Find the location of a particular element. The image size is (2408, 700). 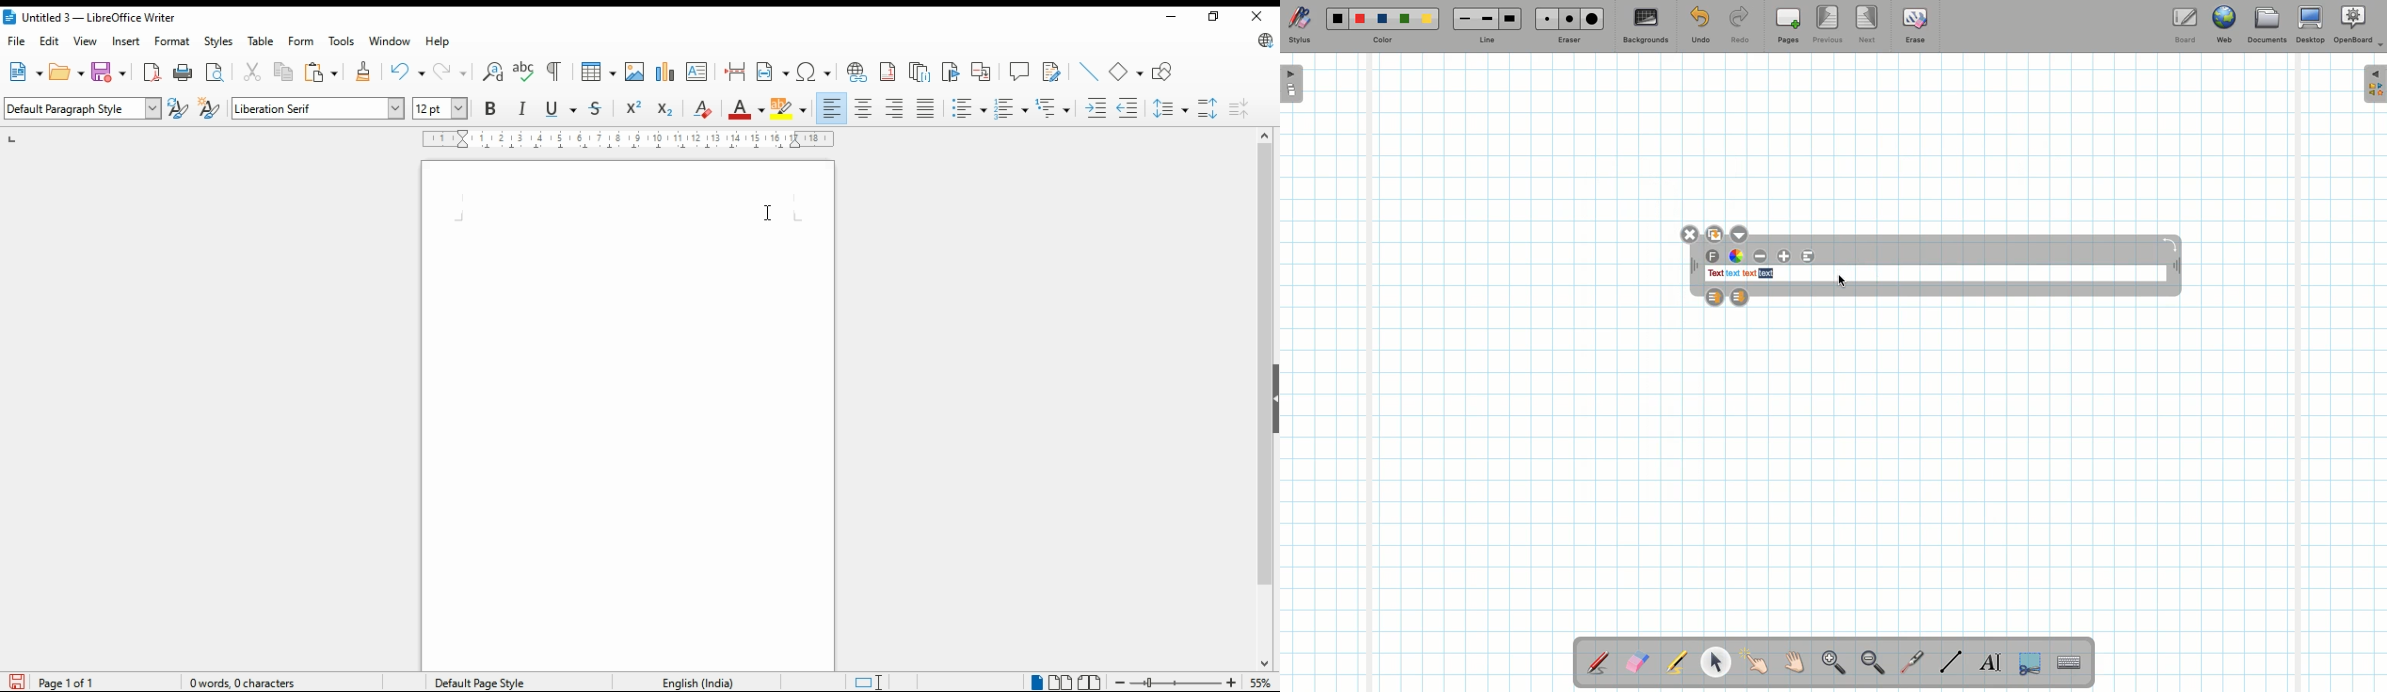

set line spacing is located at coordinates (1172, 108).